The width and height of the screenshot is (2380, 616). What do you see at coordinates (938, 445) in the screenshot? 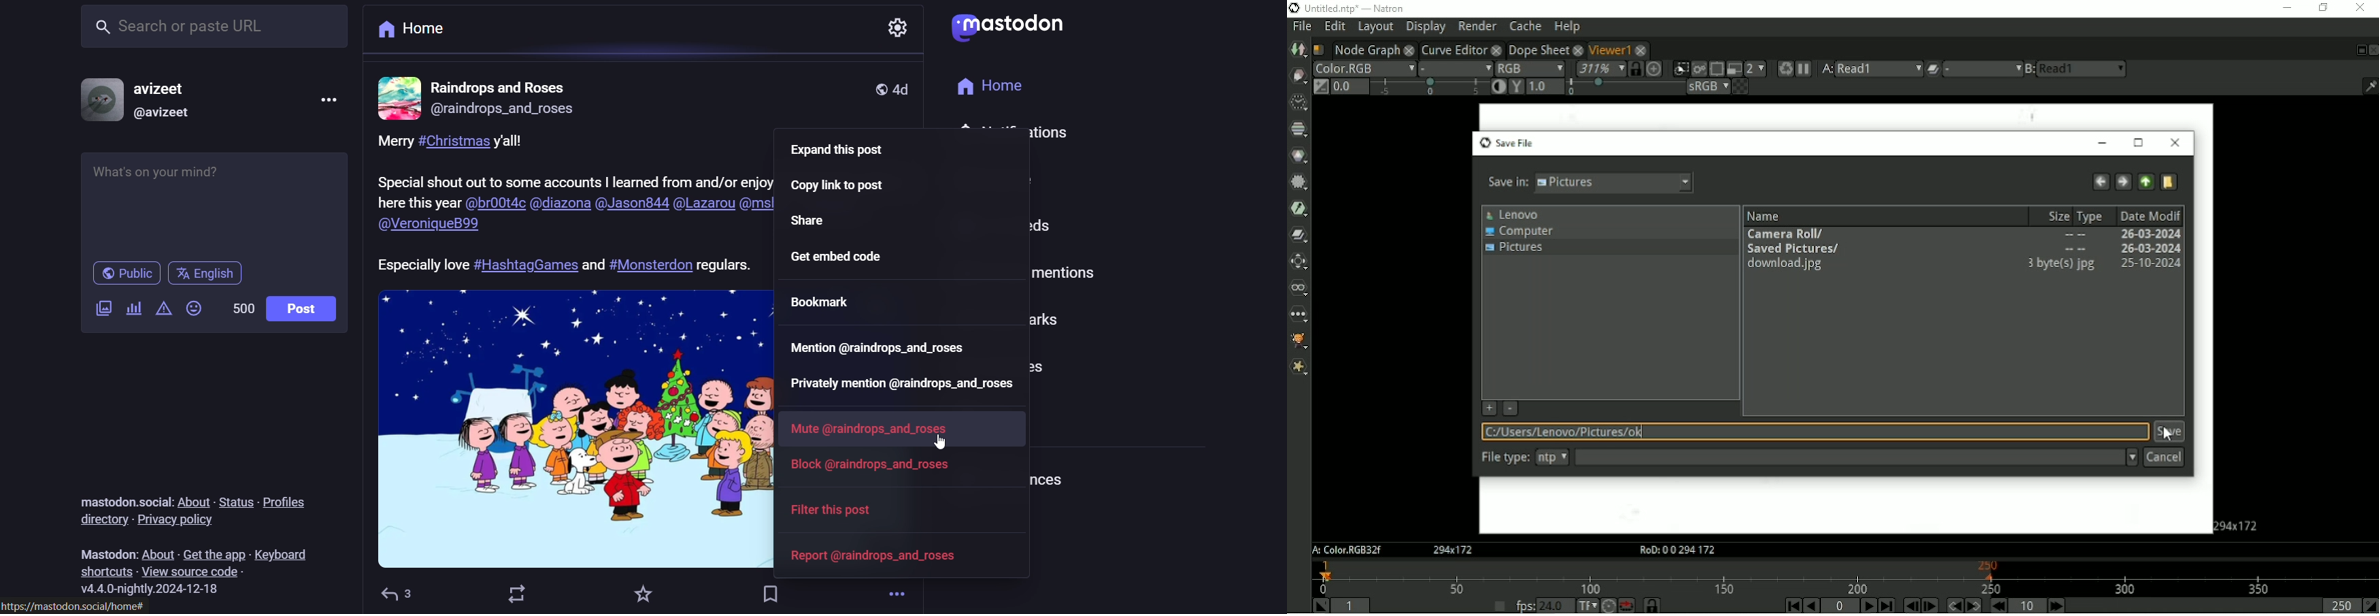
I see `cursor` at bounding box center [938, 445].